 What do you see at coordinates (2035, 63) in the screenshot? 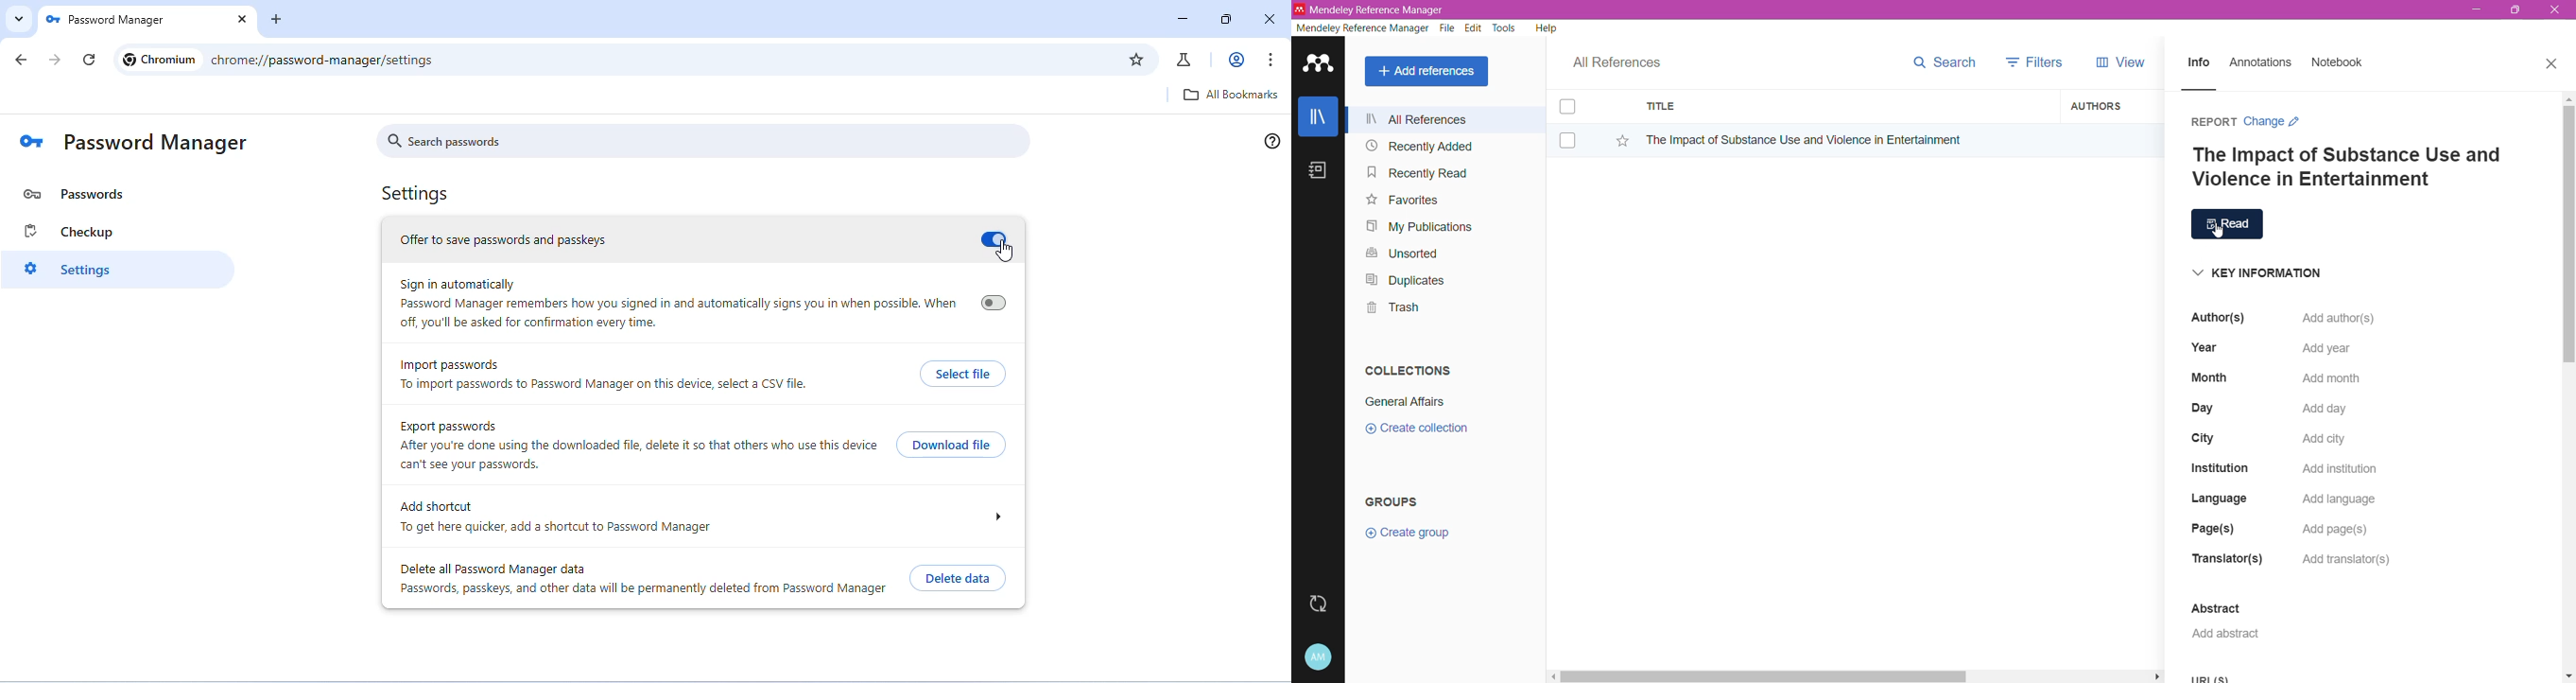
I see `Filters` at bounding box center [2035, 63].